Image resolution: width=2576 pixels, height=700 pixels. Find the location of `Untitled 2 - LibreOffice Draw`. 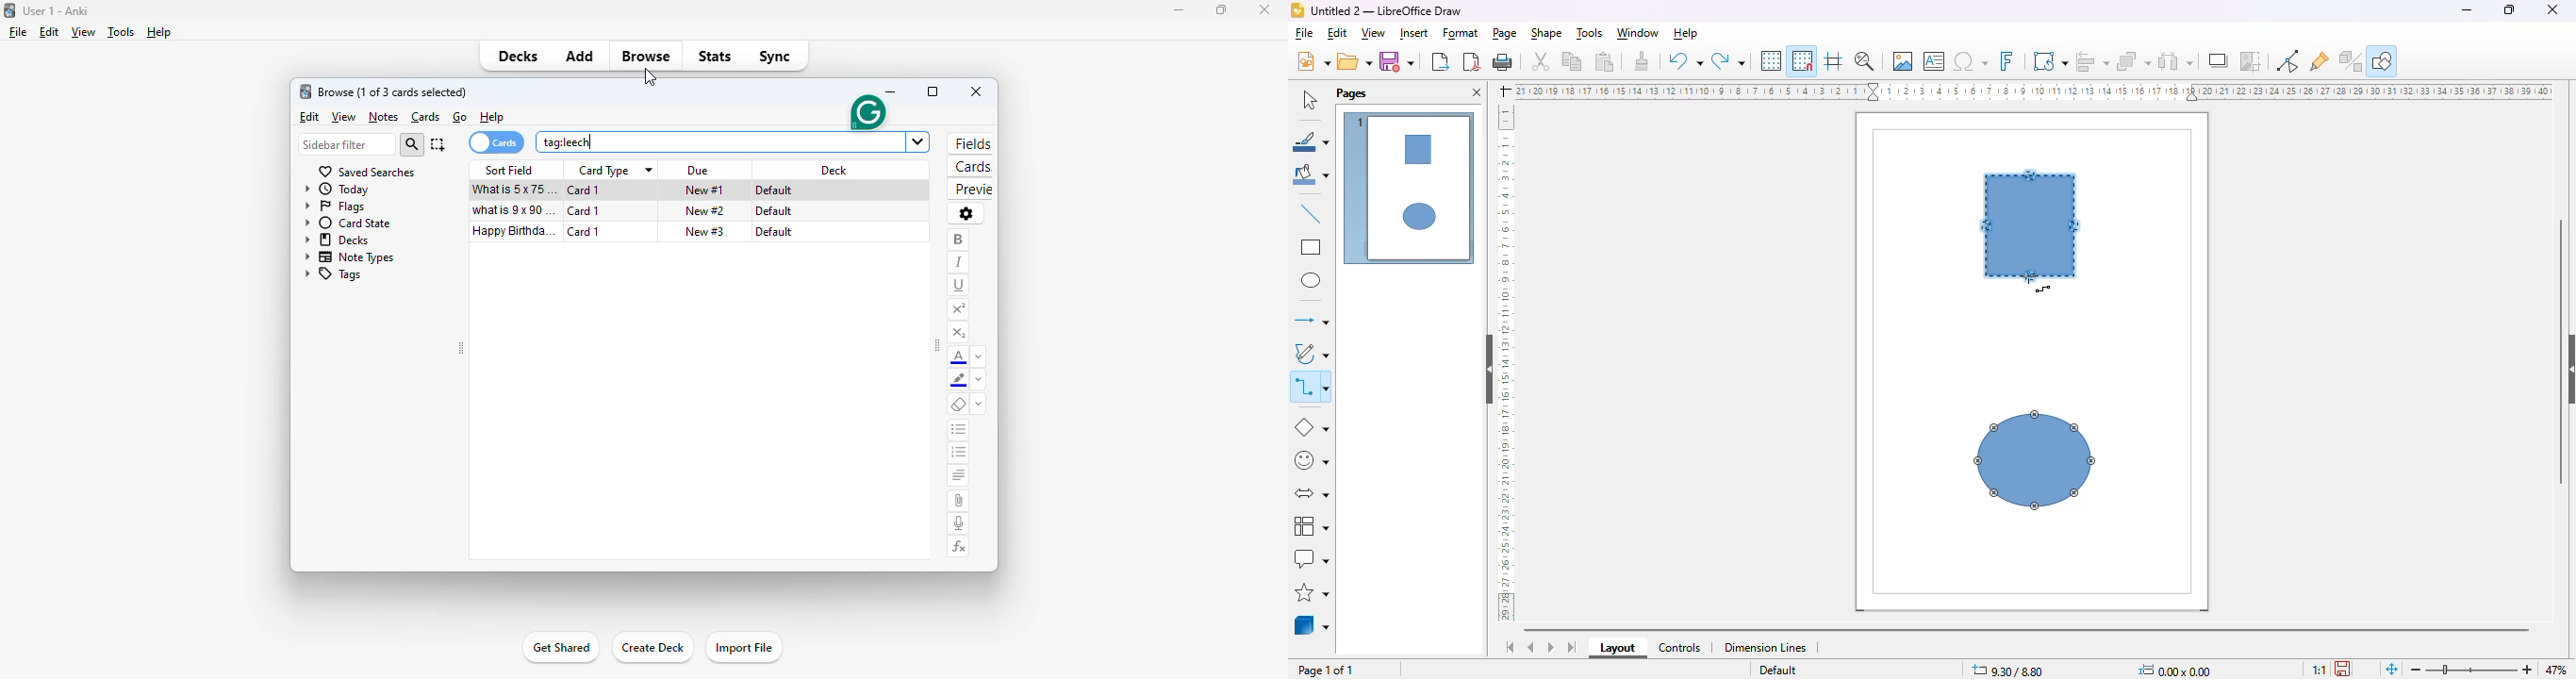

Untitled 2 - LibreOffice Draw is located at coordinates (1387, 11).